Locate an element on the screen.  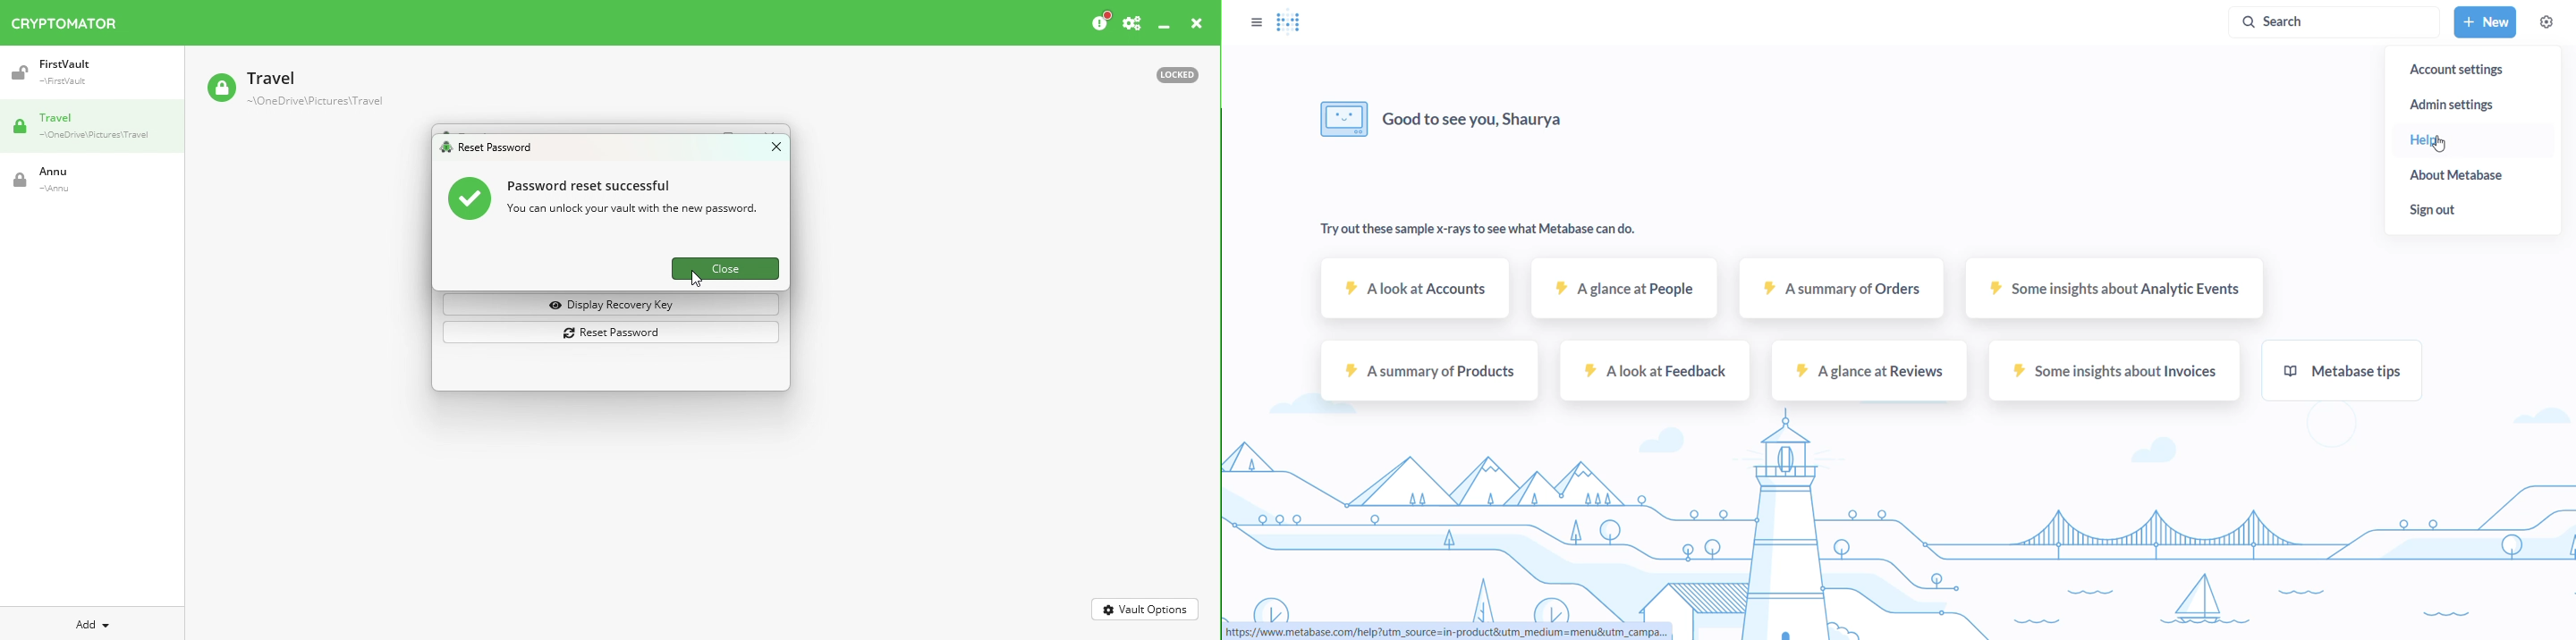
settings is located at coordinates (2549, 22).